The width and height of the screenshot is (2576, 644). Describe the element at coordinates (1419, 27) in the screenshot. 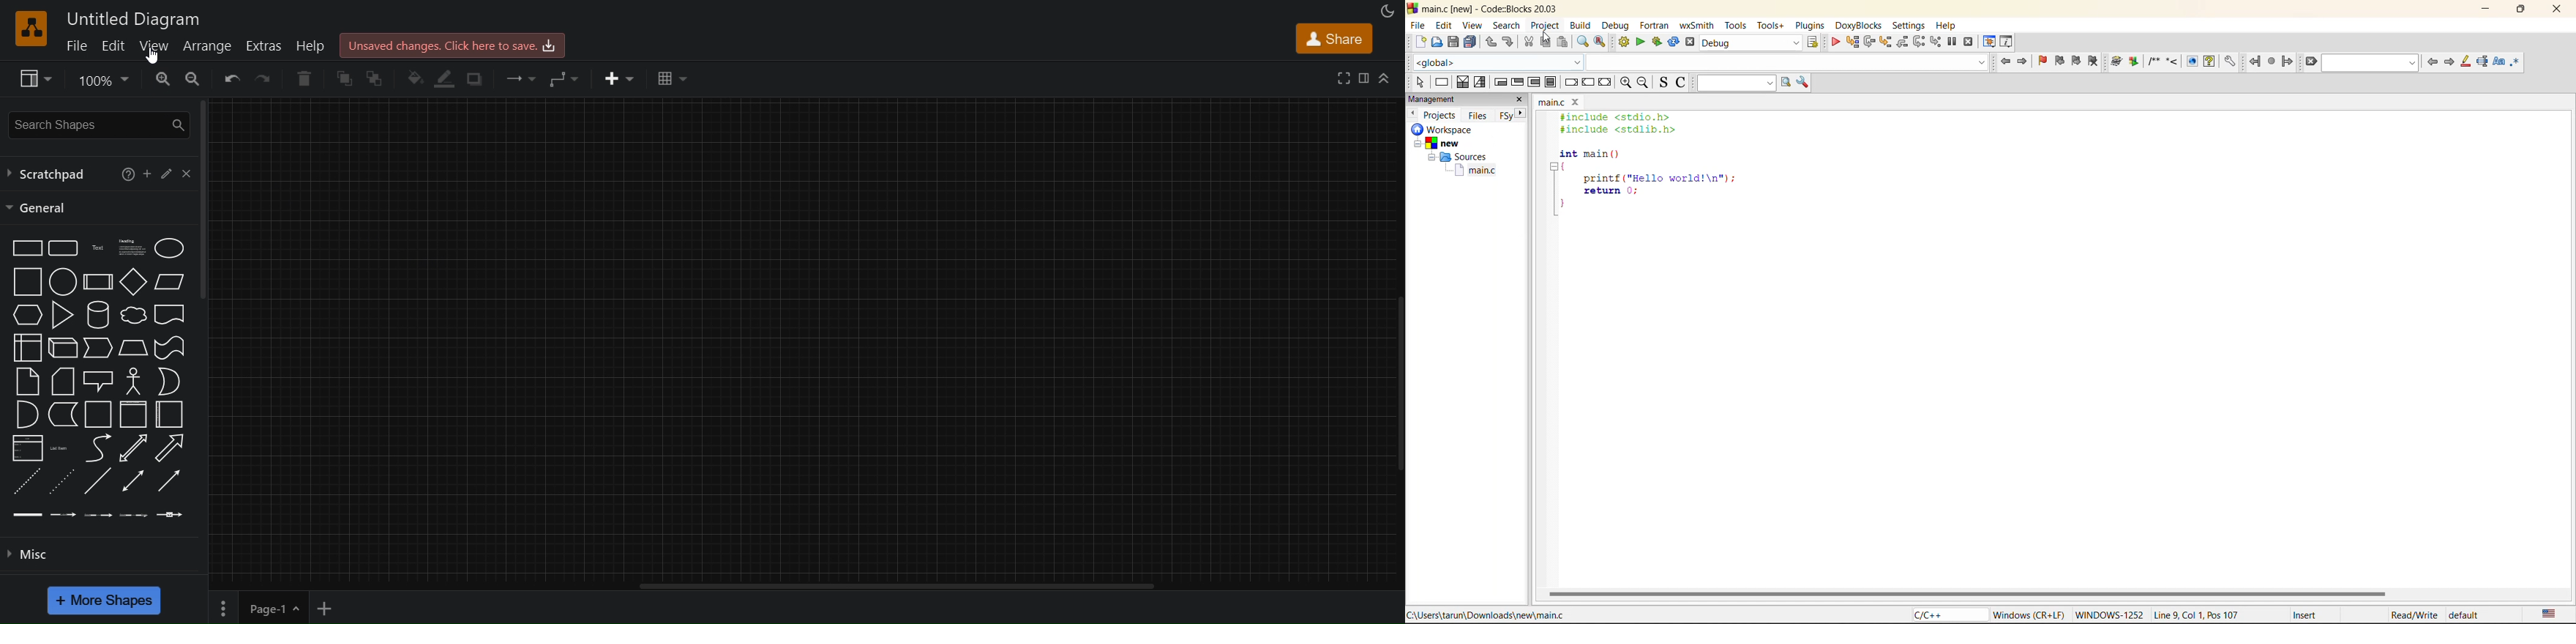

I see `file` at that location.